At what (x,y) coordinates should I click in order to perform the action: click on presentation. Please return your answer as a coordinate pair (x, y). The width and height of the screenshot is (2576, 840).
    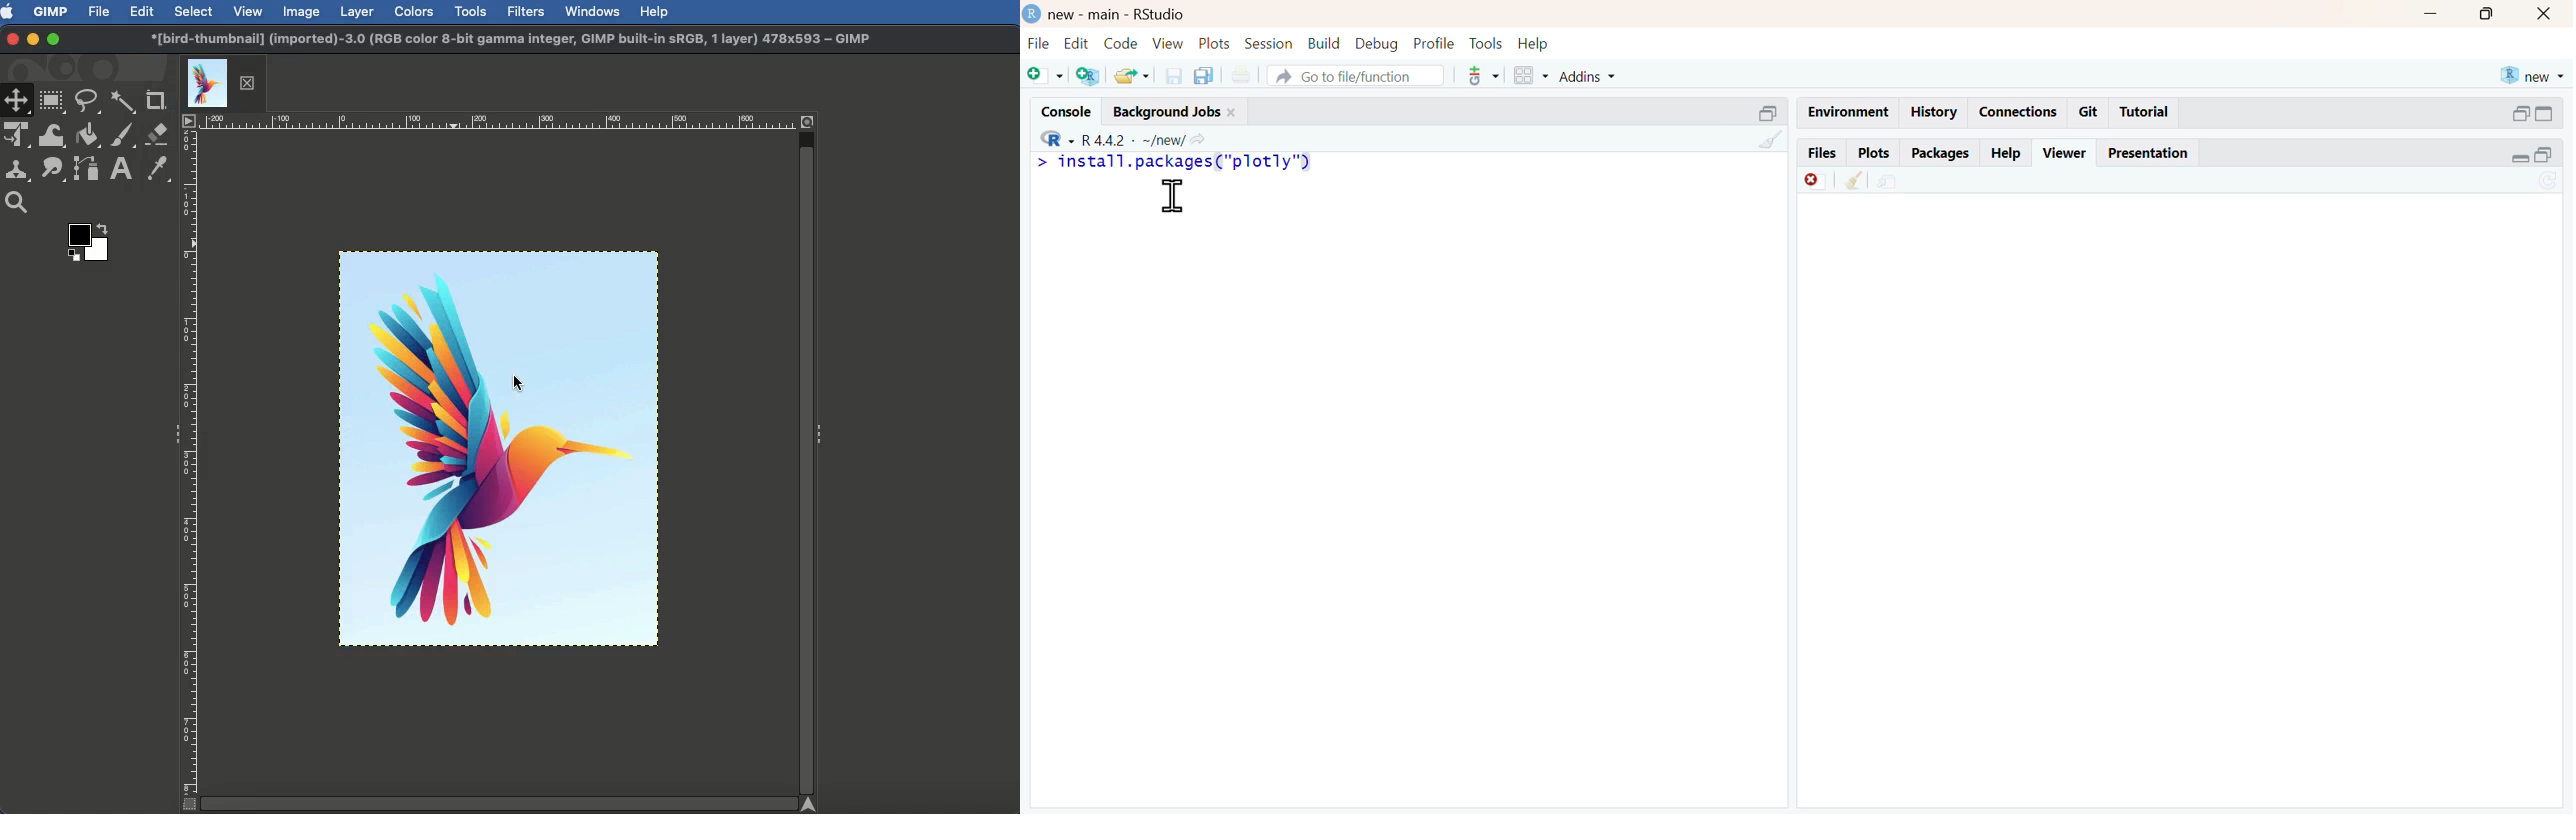
    Looking at the image, I should click on (2151, 153).